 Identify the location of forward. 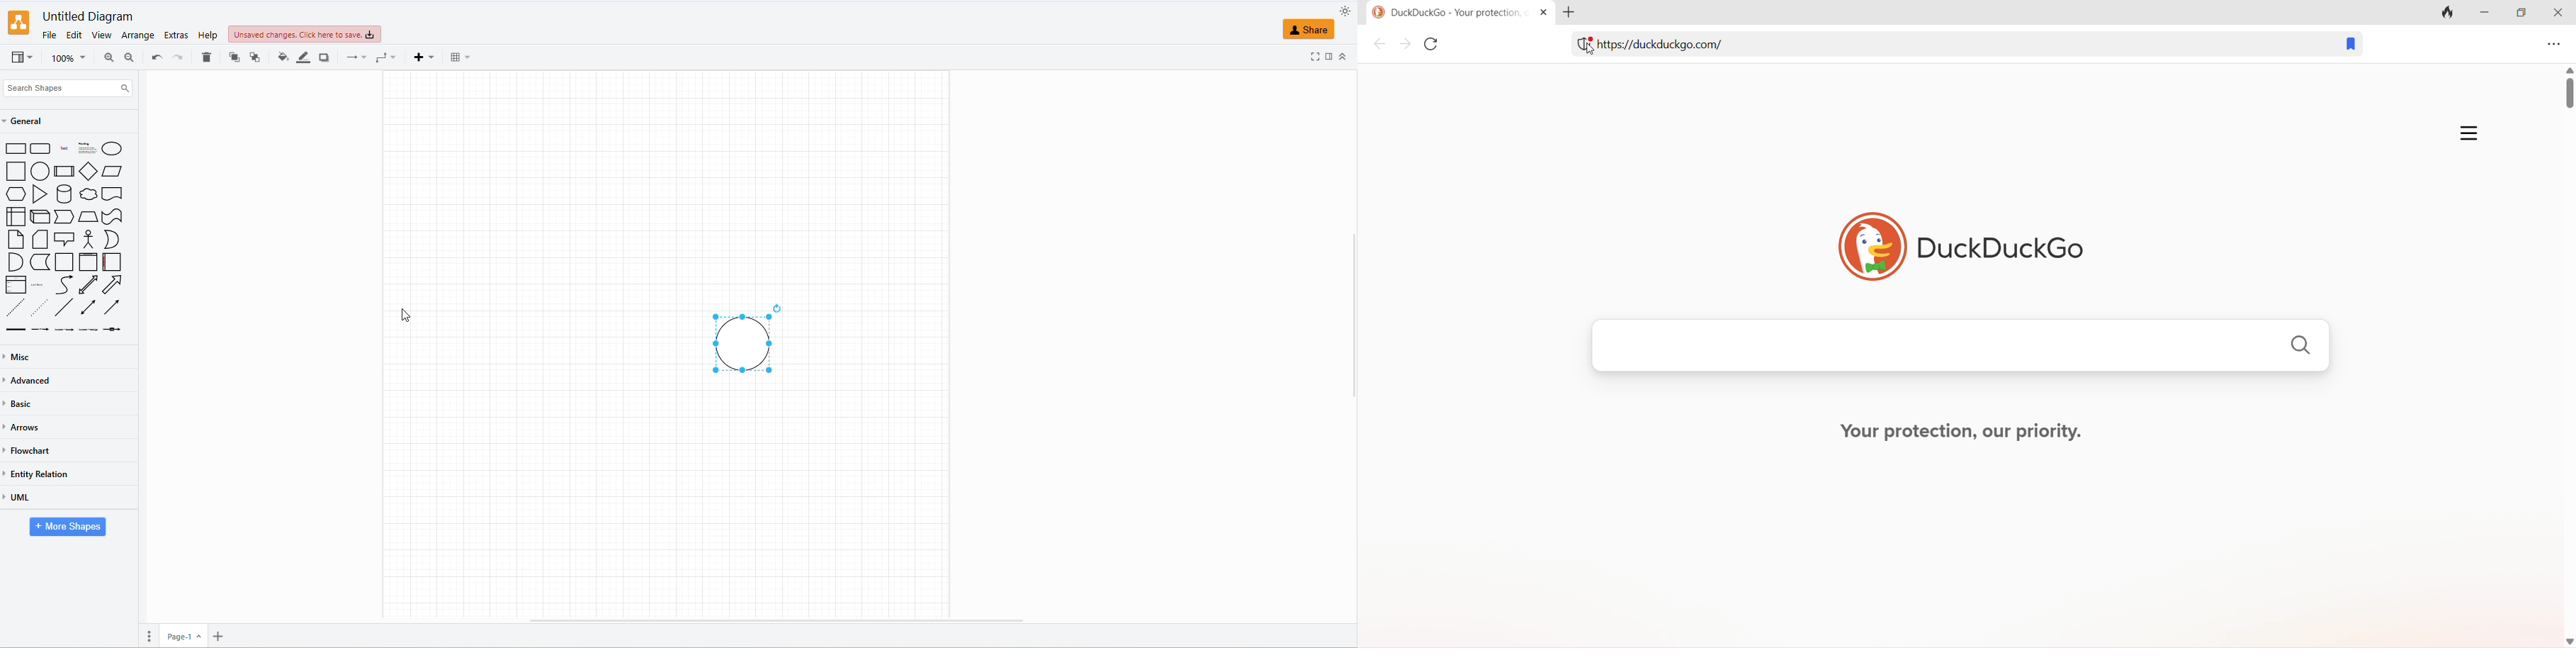
(1405, 46).